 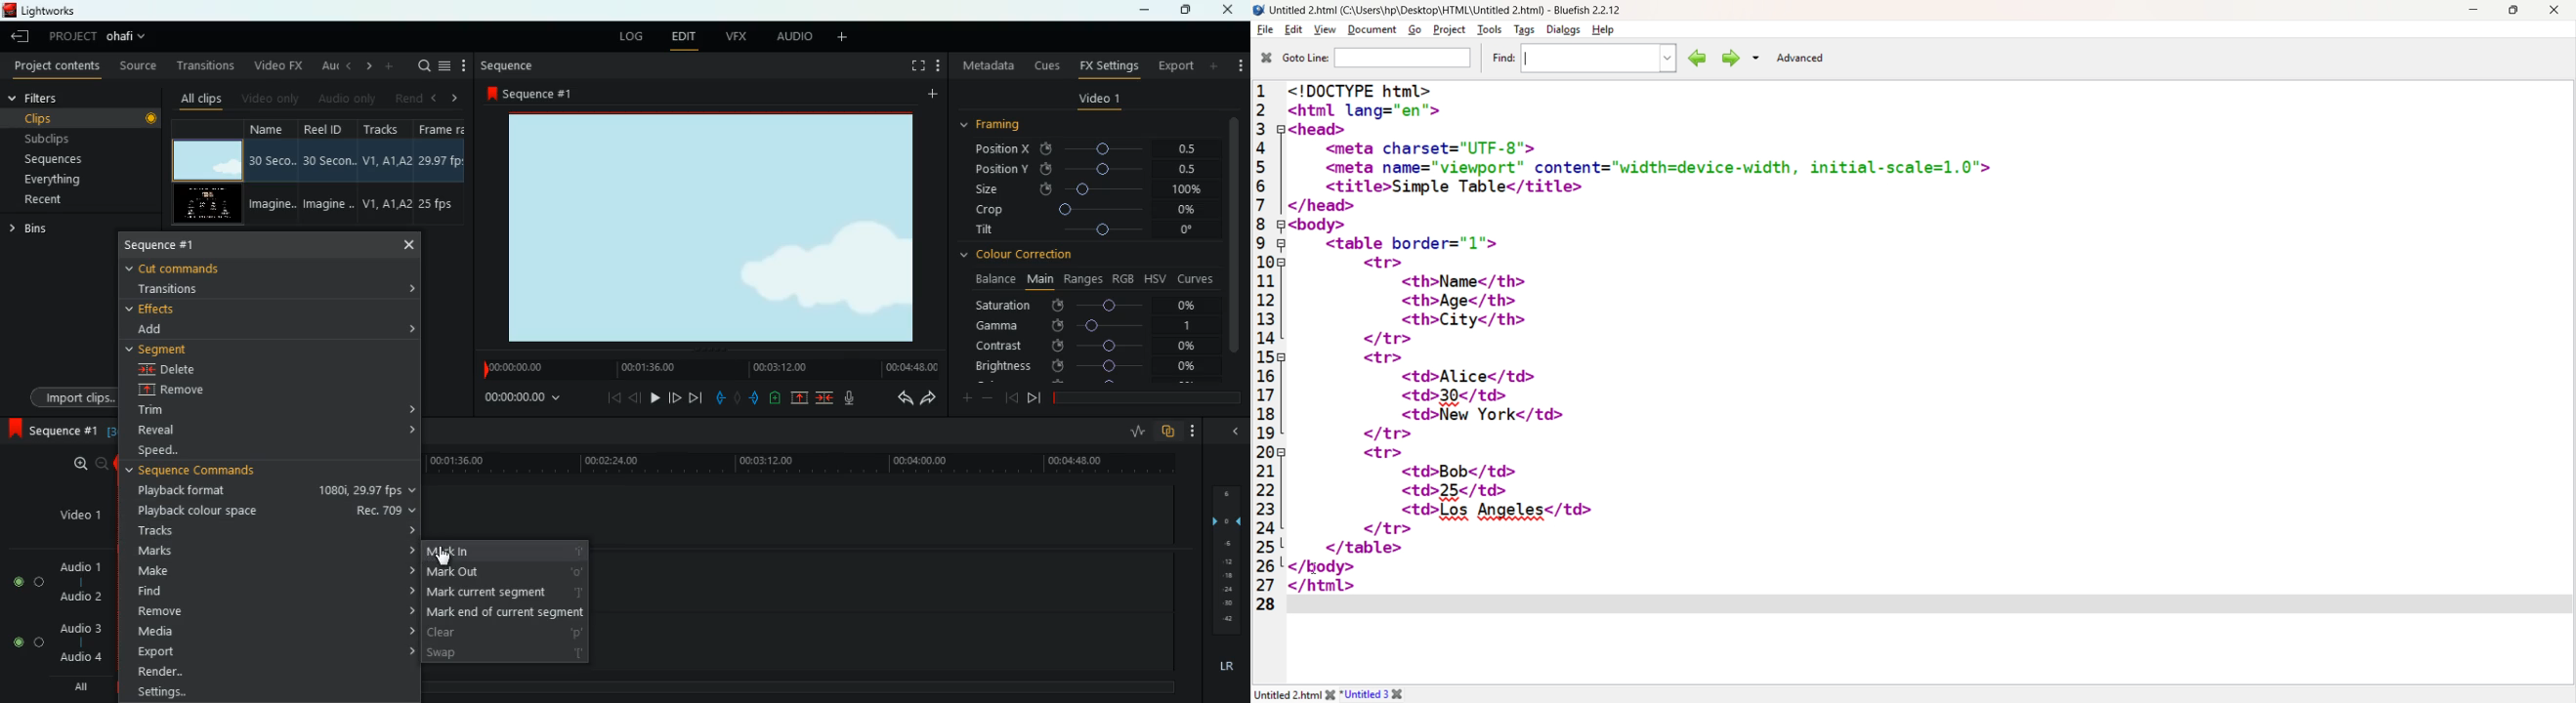 I want to click on close, so click(x=401, y=244).